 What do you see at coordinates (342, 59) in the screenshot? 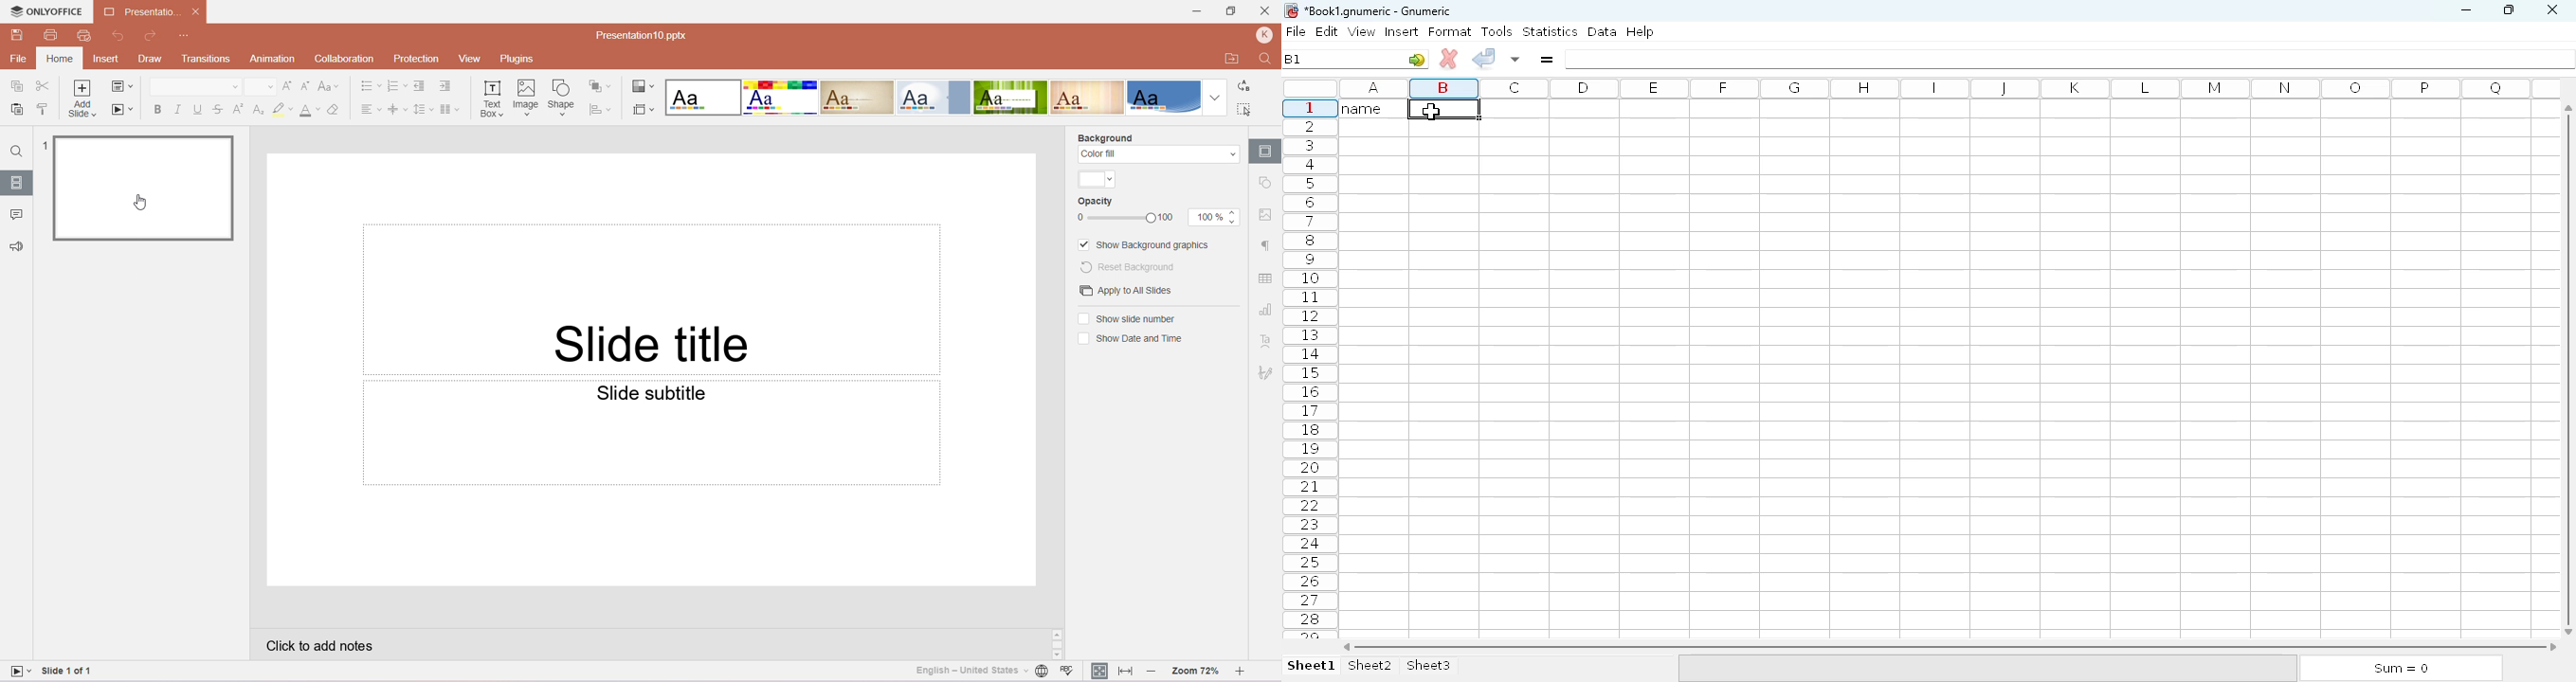
I see `Collaboration` at bounding box center [342, 59].